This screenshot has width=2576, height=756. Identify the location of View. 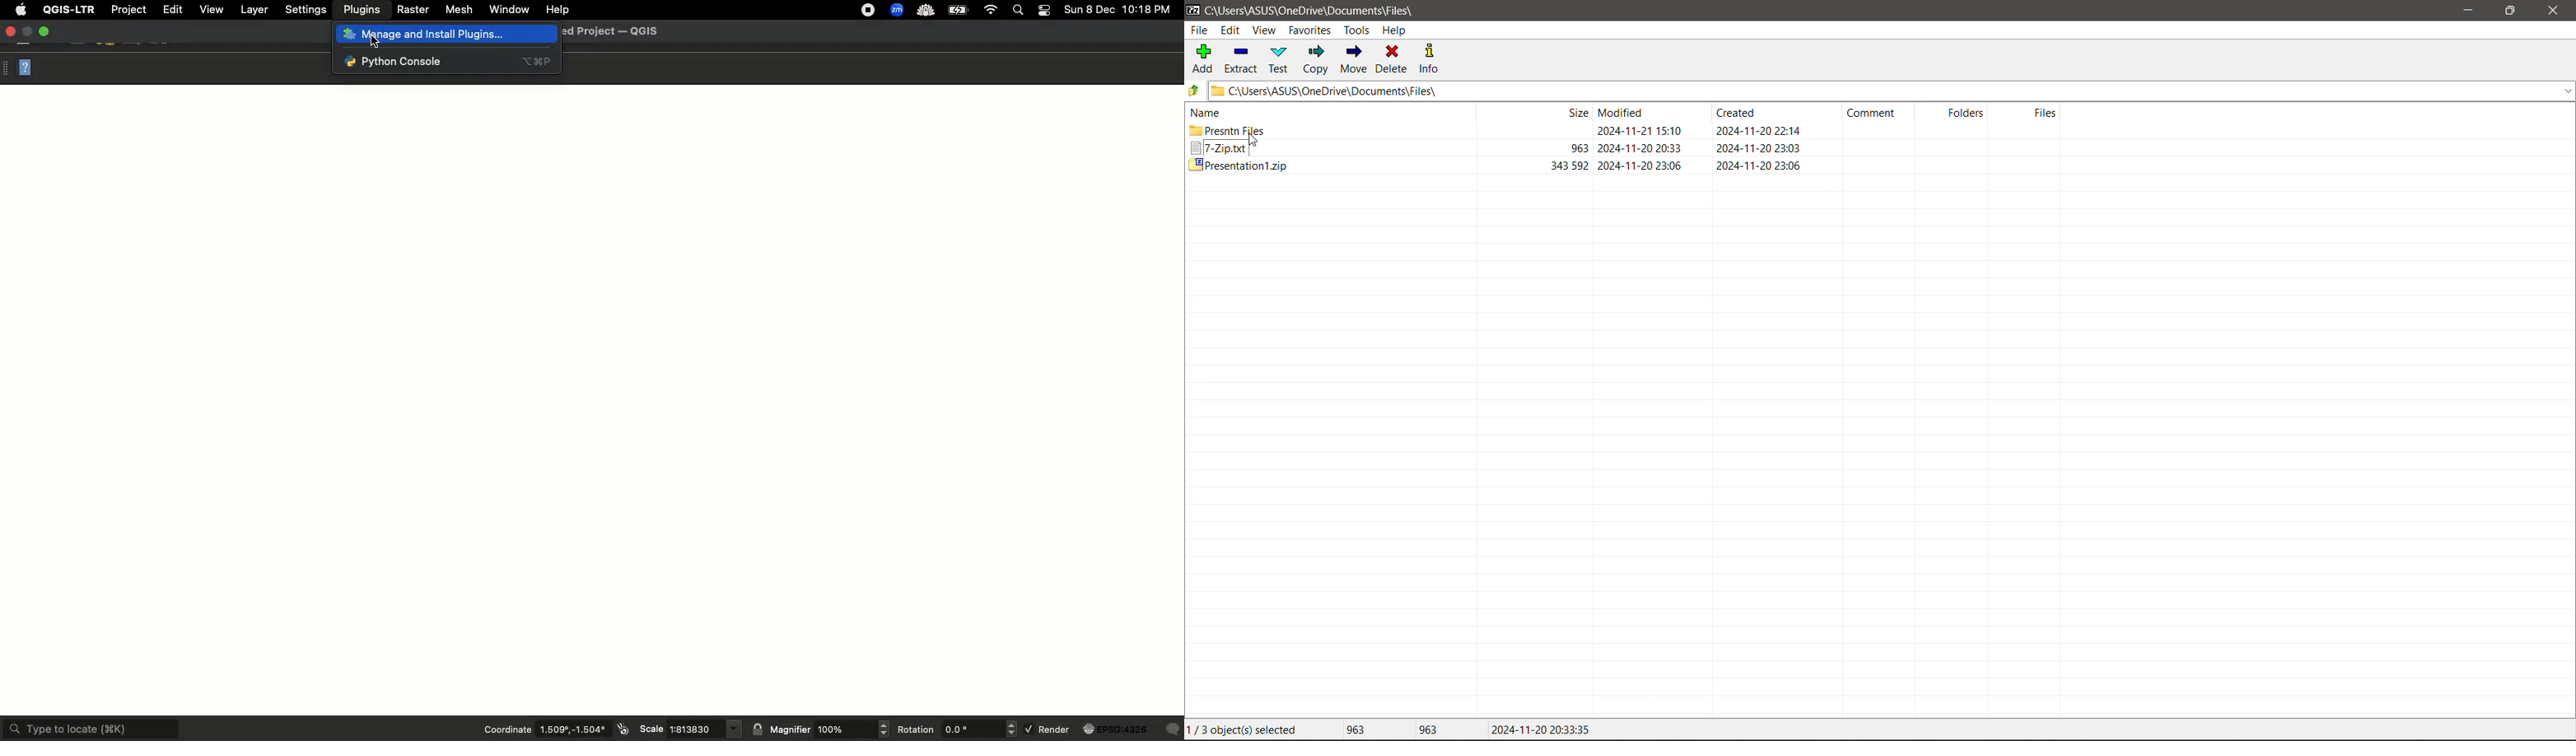
(211, 10).